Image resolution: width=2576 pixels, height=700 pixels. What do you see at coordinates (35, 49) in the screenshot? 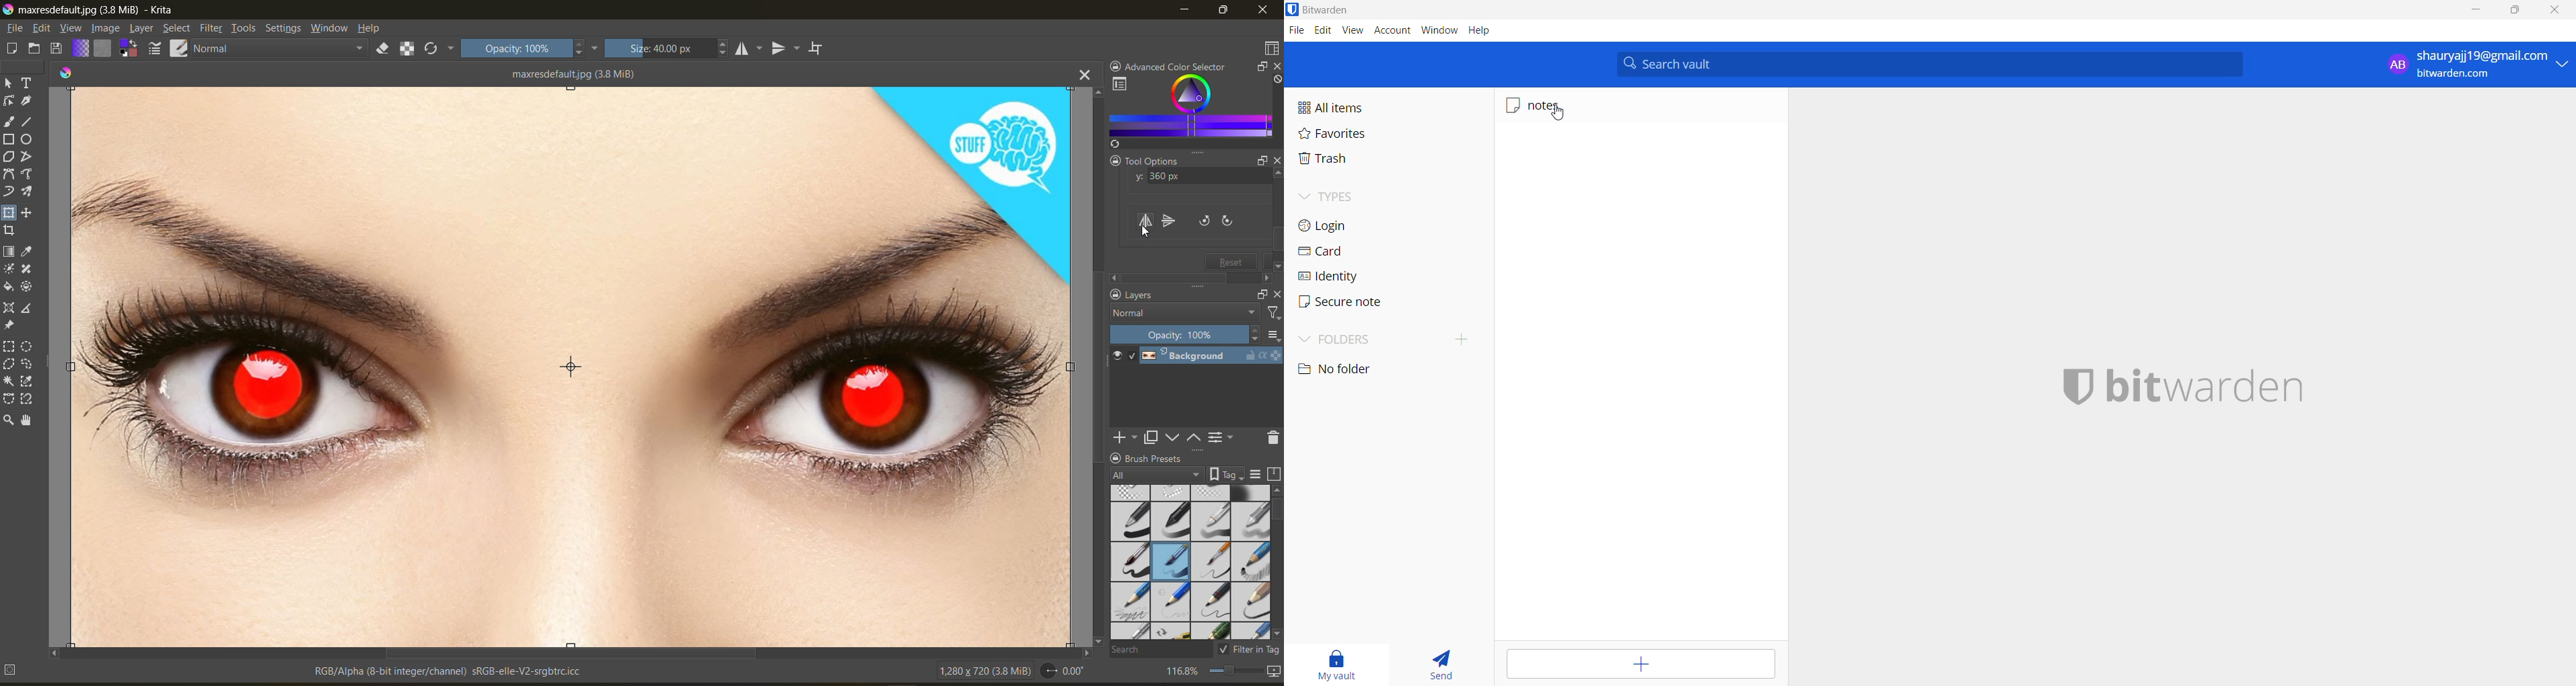
I see `open` at bounding box center [35, 49].